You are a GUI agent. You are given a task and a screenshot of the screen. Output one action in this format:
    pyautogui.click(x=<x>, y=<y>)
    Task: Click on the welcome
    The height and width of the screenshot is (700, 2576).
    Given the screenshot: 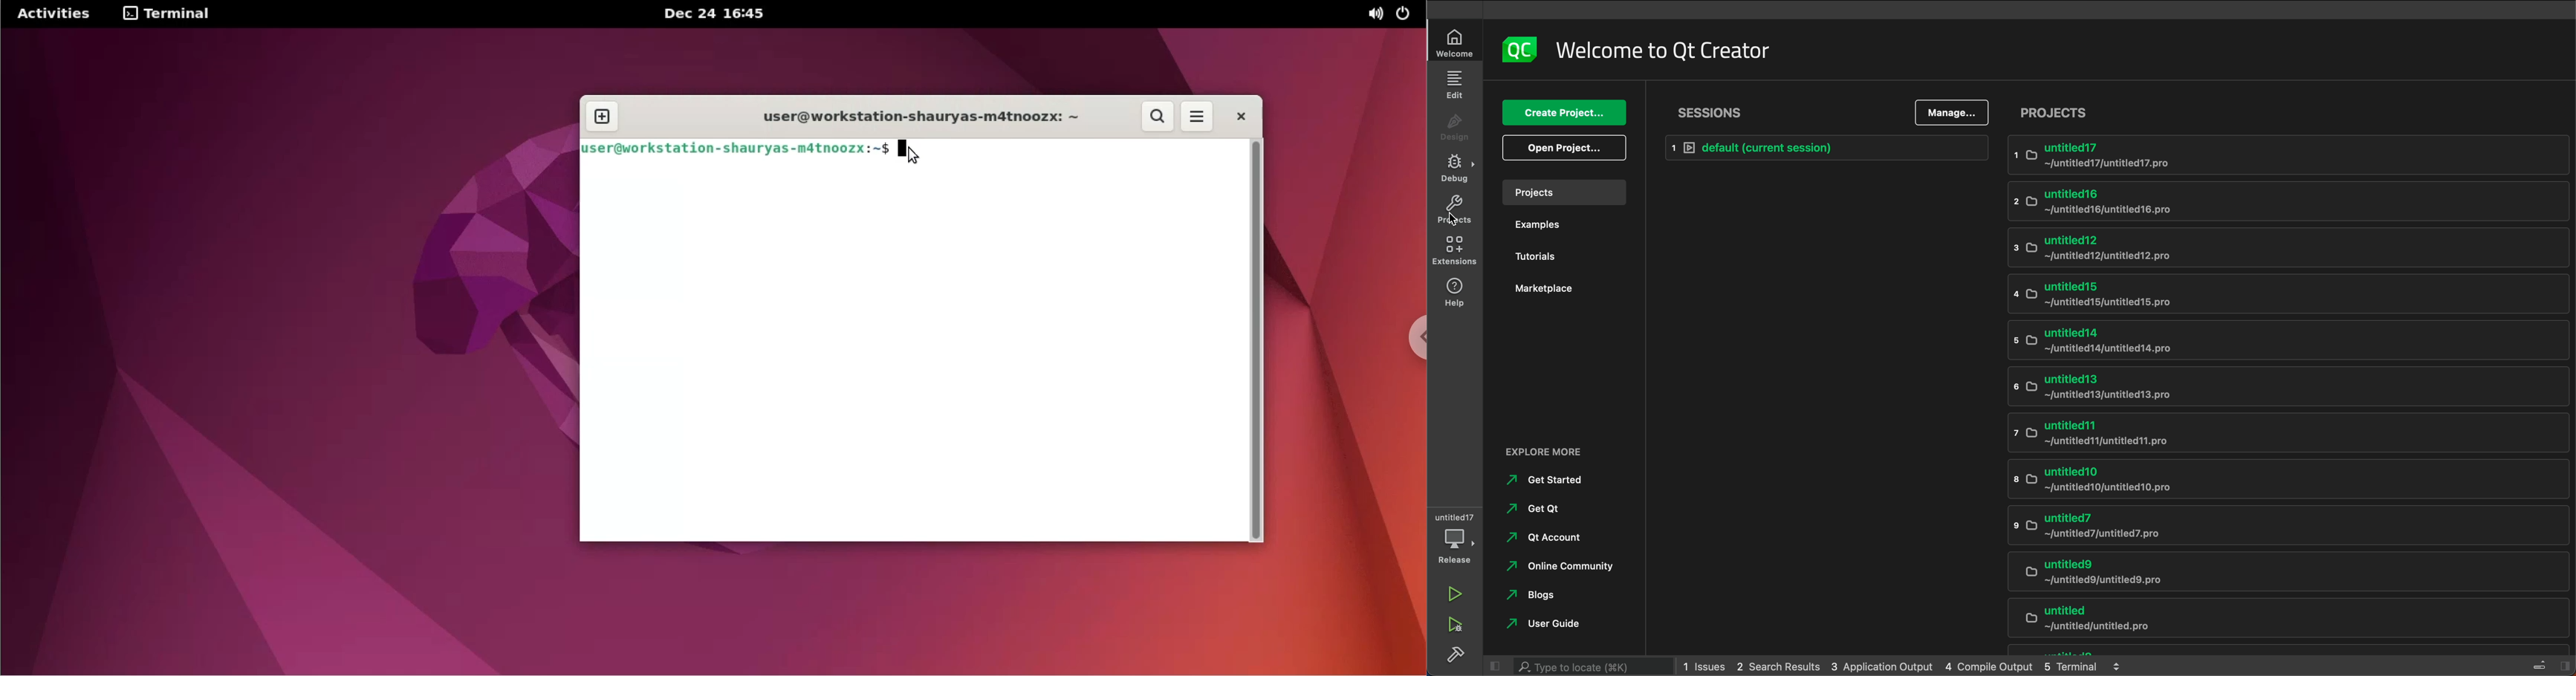 What is the action you would take?
    pyautogui.click(x=1453, y=40)
    